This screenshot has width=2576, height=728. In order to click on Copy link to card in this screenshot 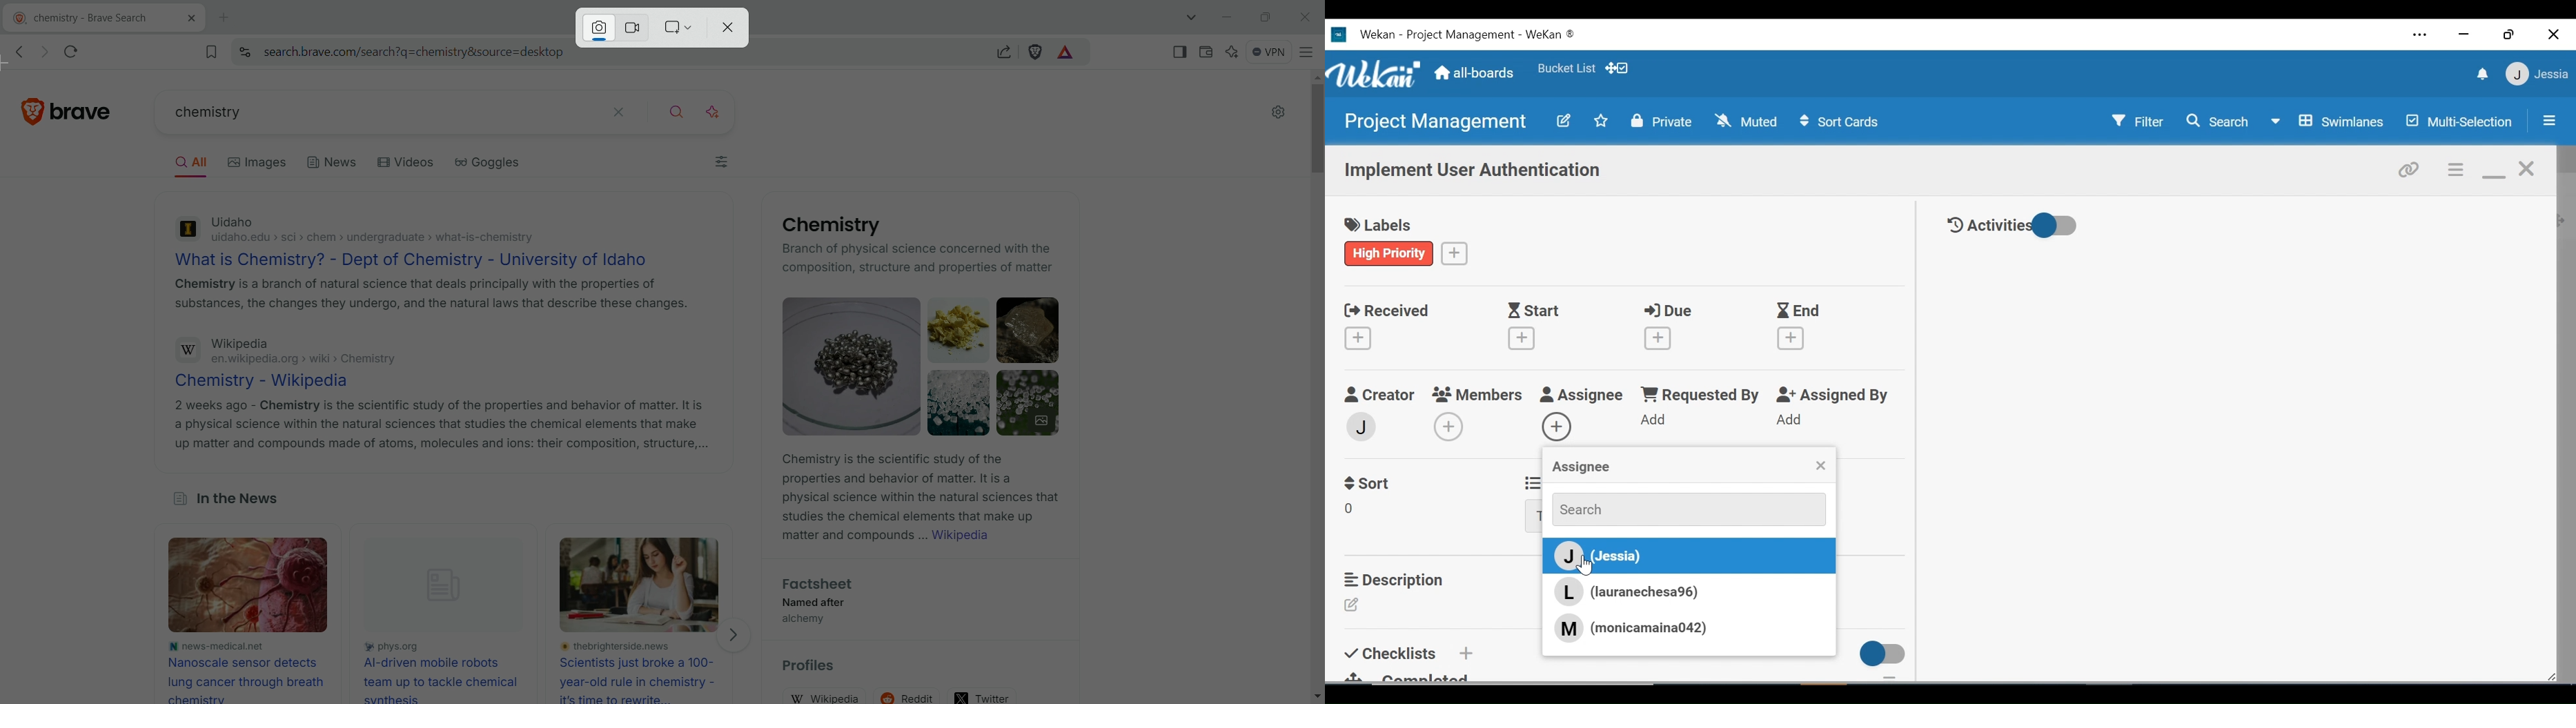, I will do `click(2410, 168)`.